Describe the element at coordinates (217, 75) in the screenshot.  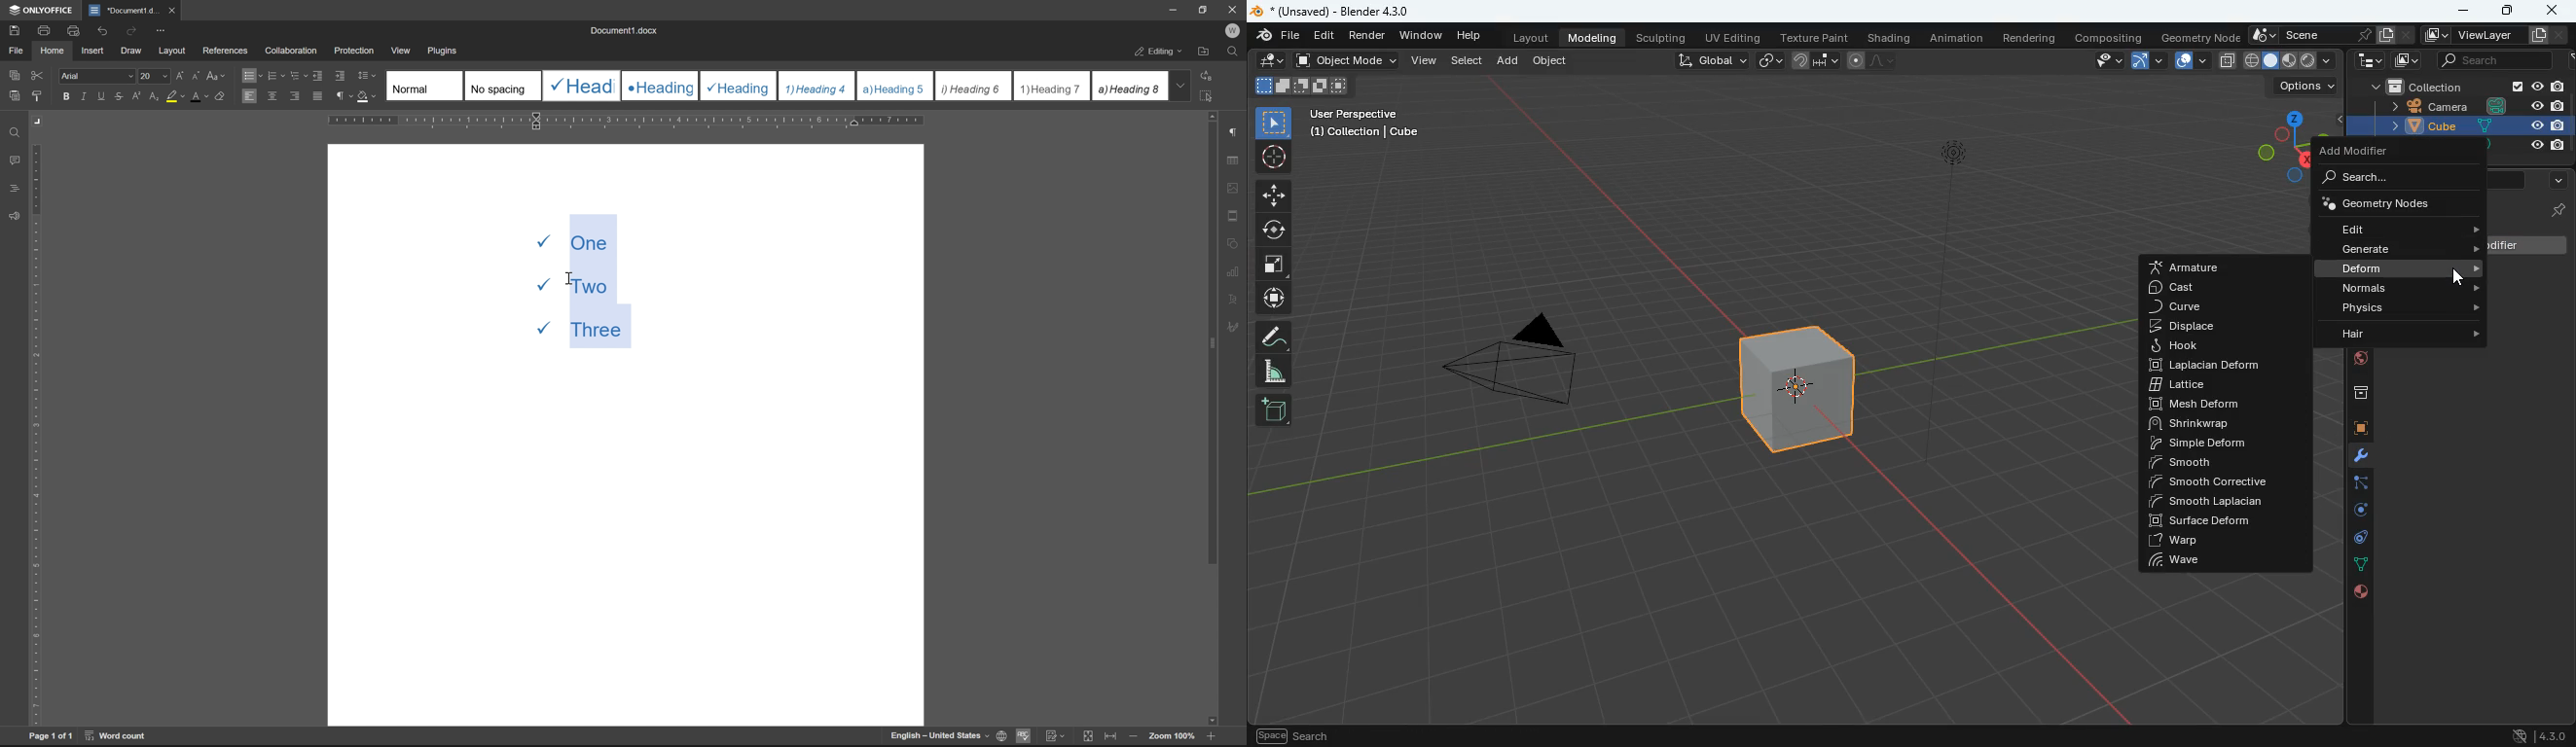
I see `change case` at that location.